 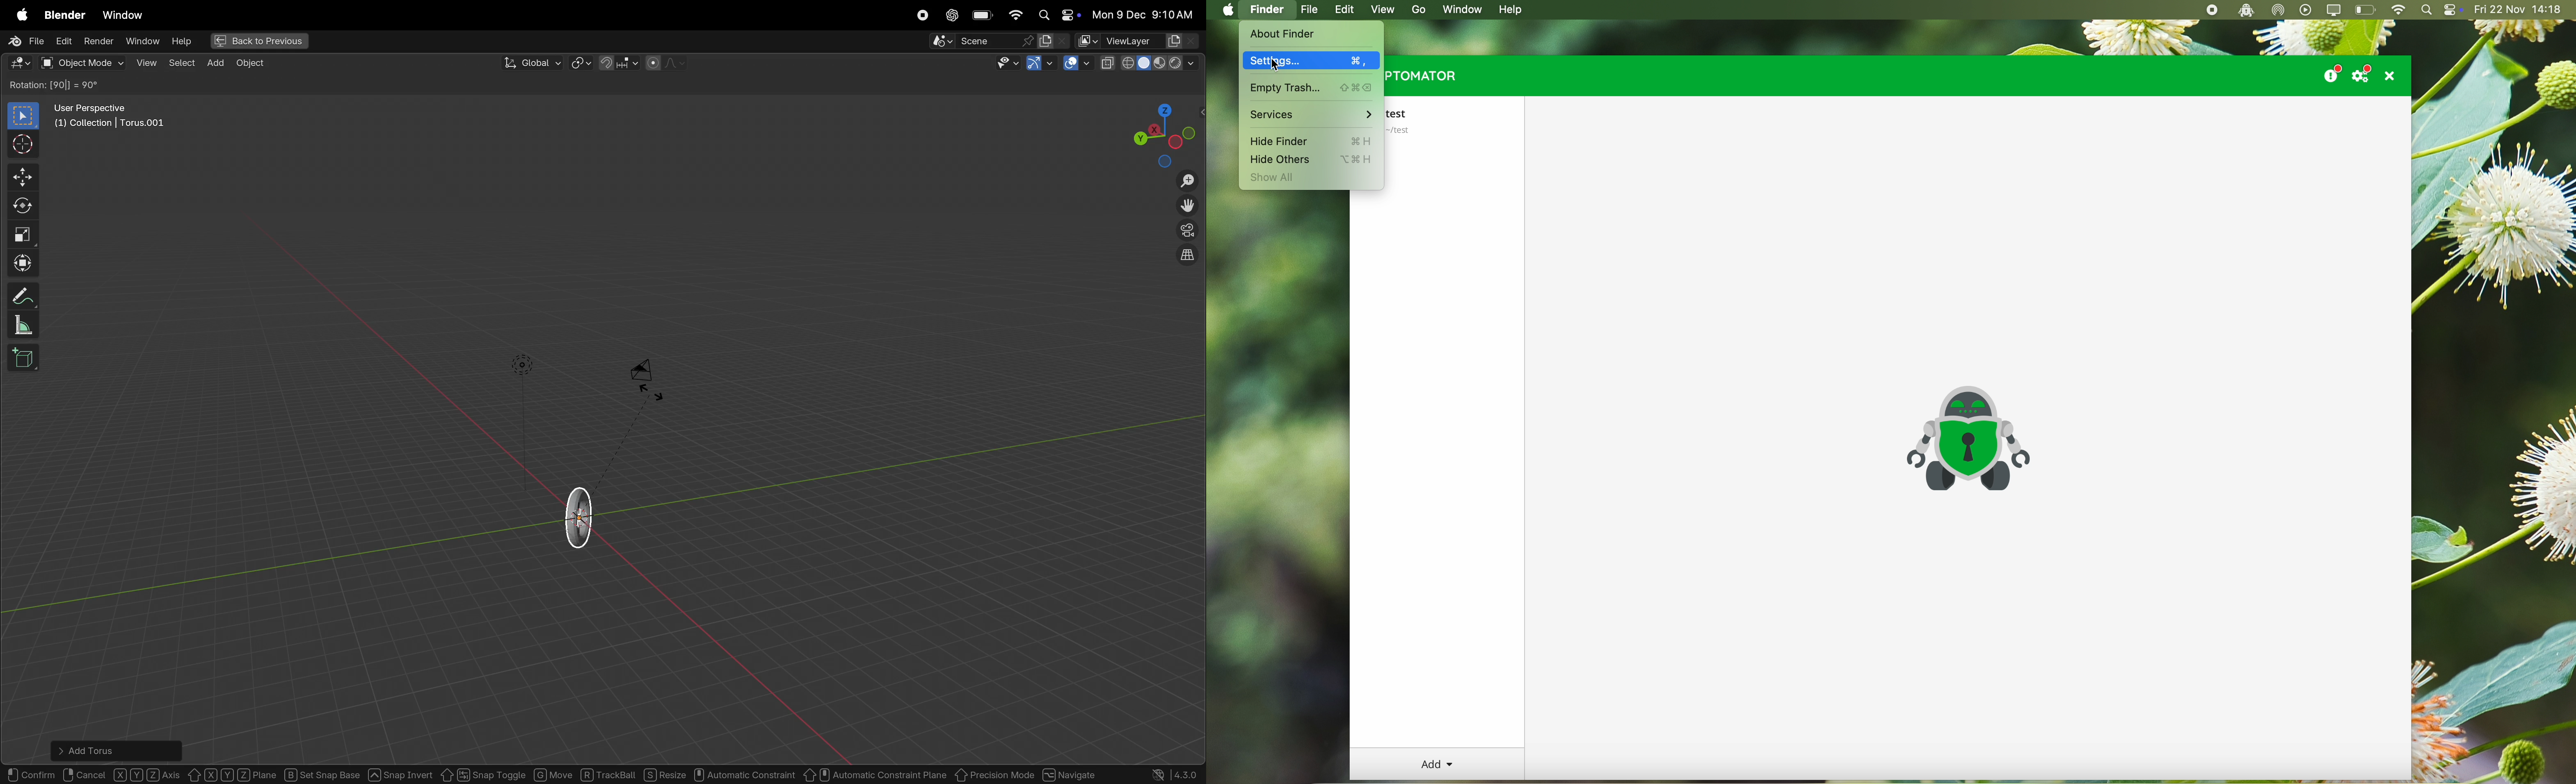 What do you see at coordinates (1188, 231) in the screenshot?
I see `view point camera` at bounding box center [1188, 231].